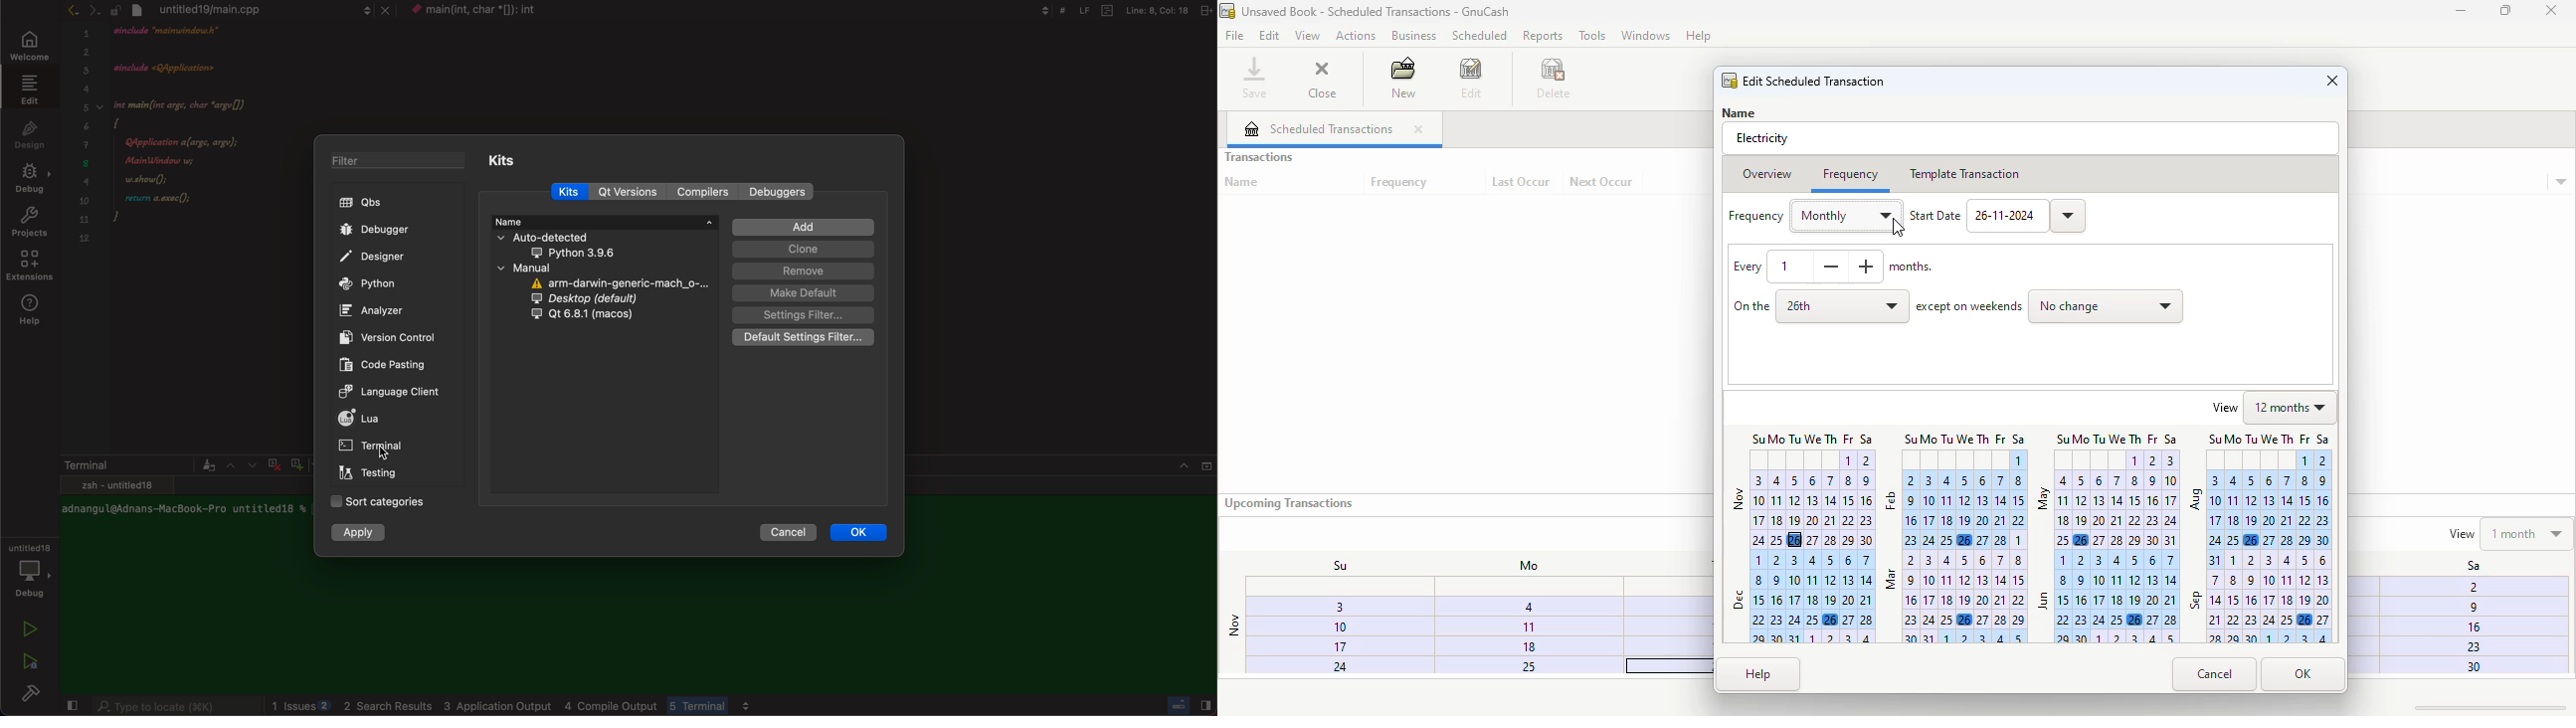 The height and width of the screenshot is (728, 2576). Describe the element at coordinates (2260, 597) in the screenshot. I see `September calendar` at that location.